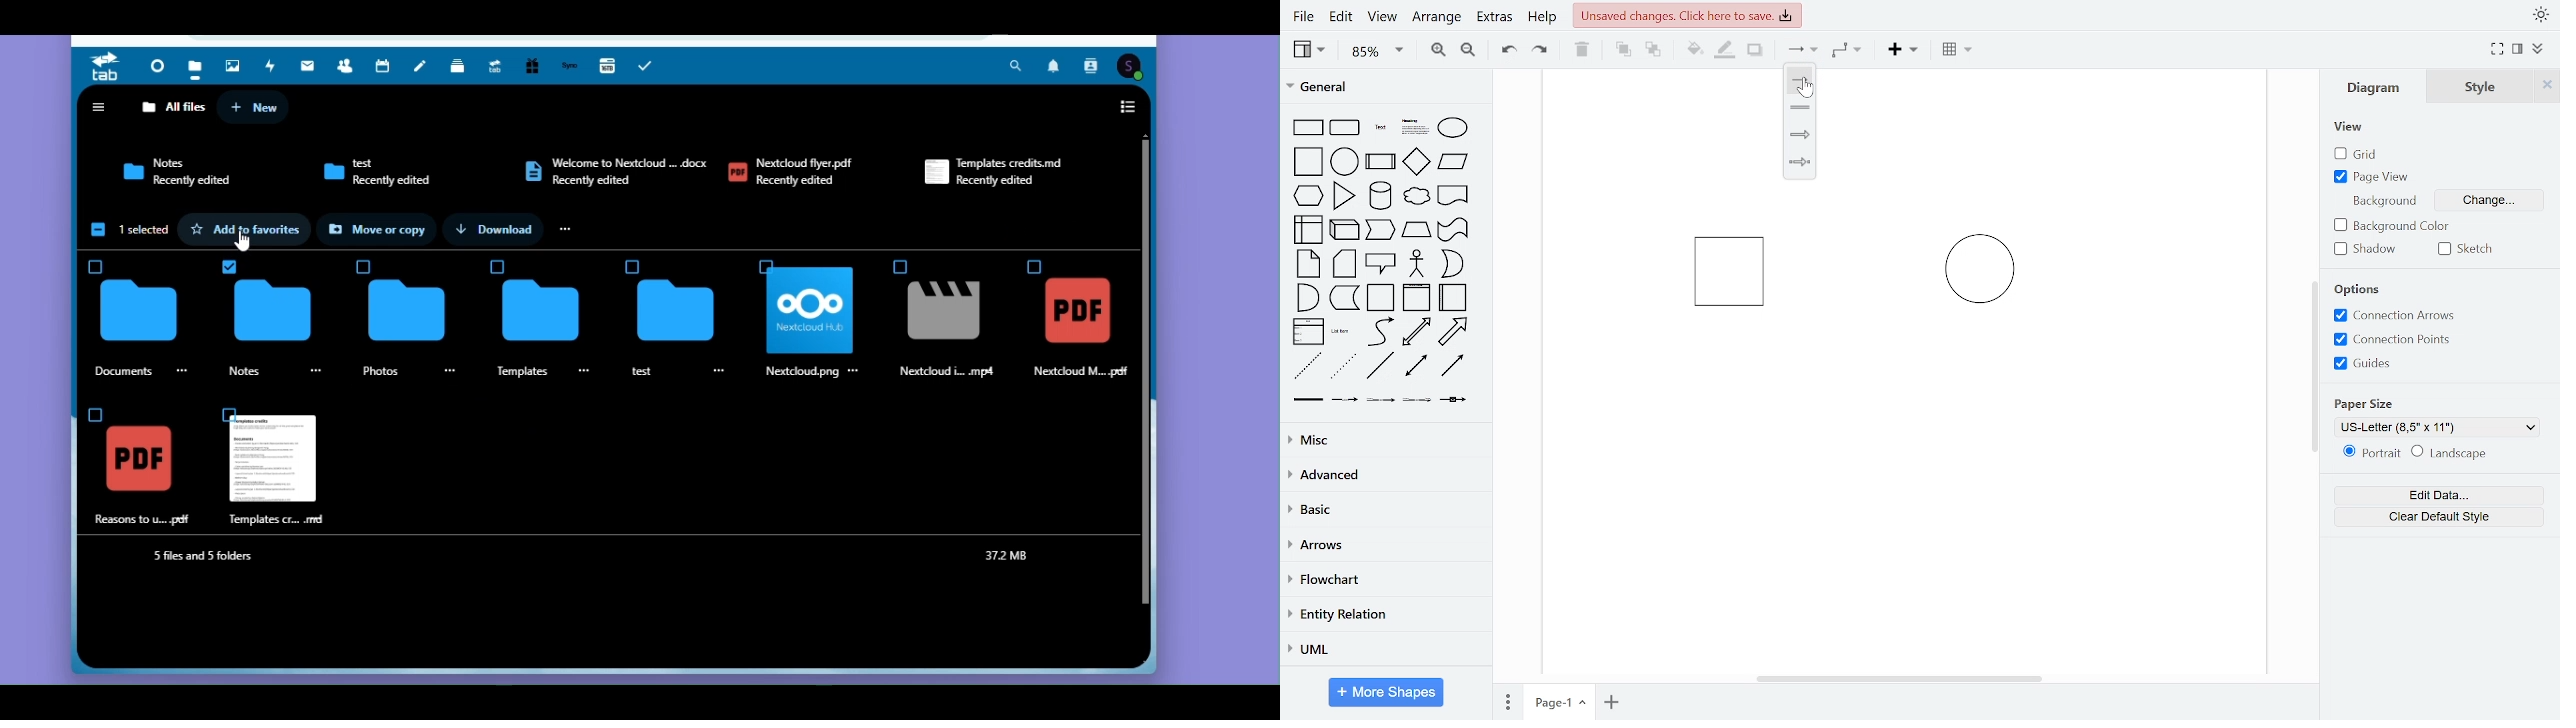 The image size is (2576, 728). What do you see at coordinates (566, 65) in the screenshot?
I see `Synology` at bounding box center [566, 65].